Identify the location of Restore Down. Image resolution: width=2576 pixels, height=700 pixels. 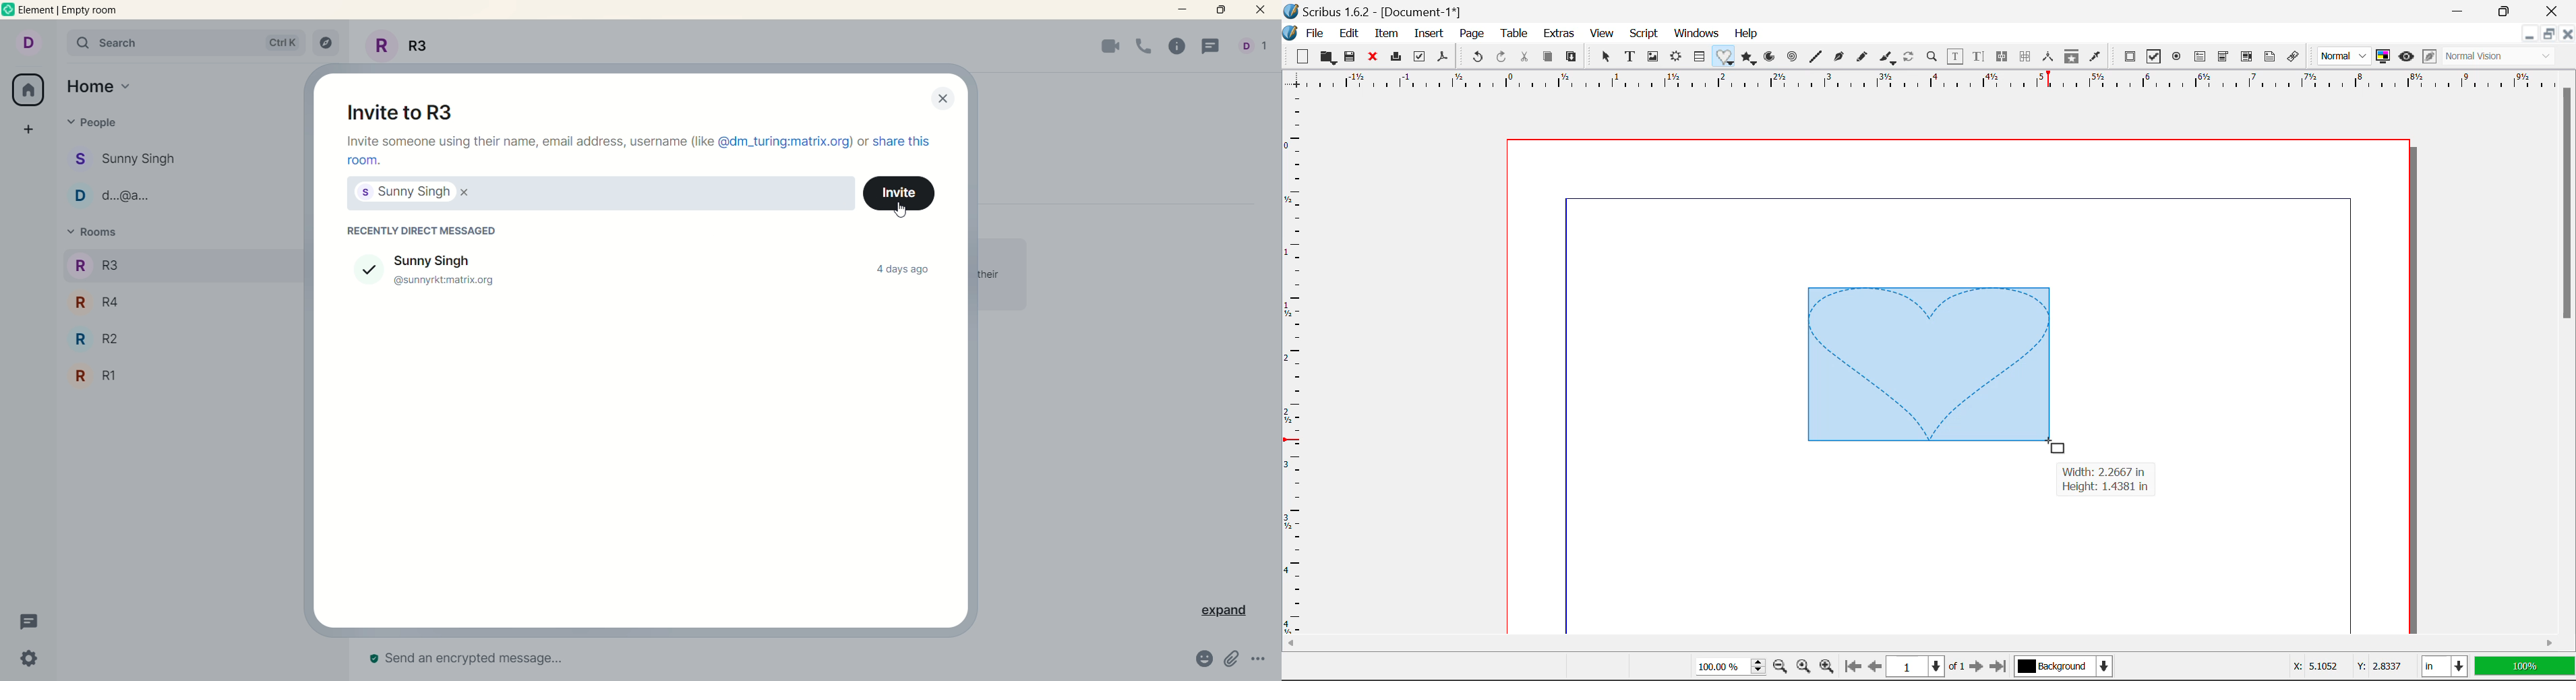
(2461, 10).